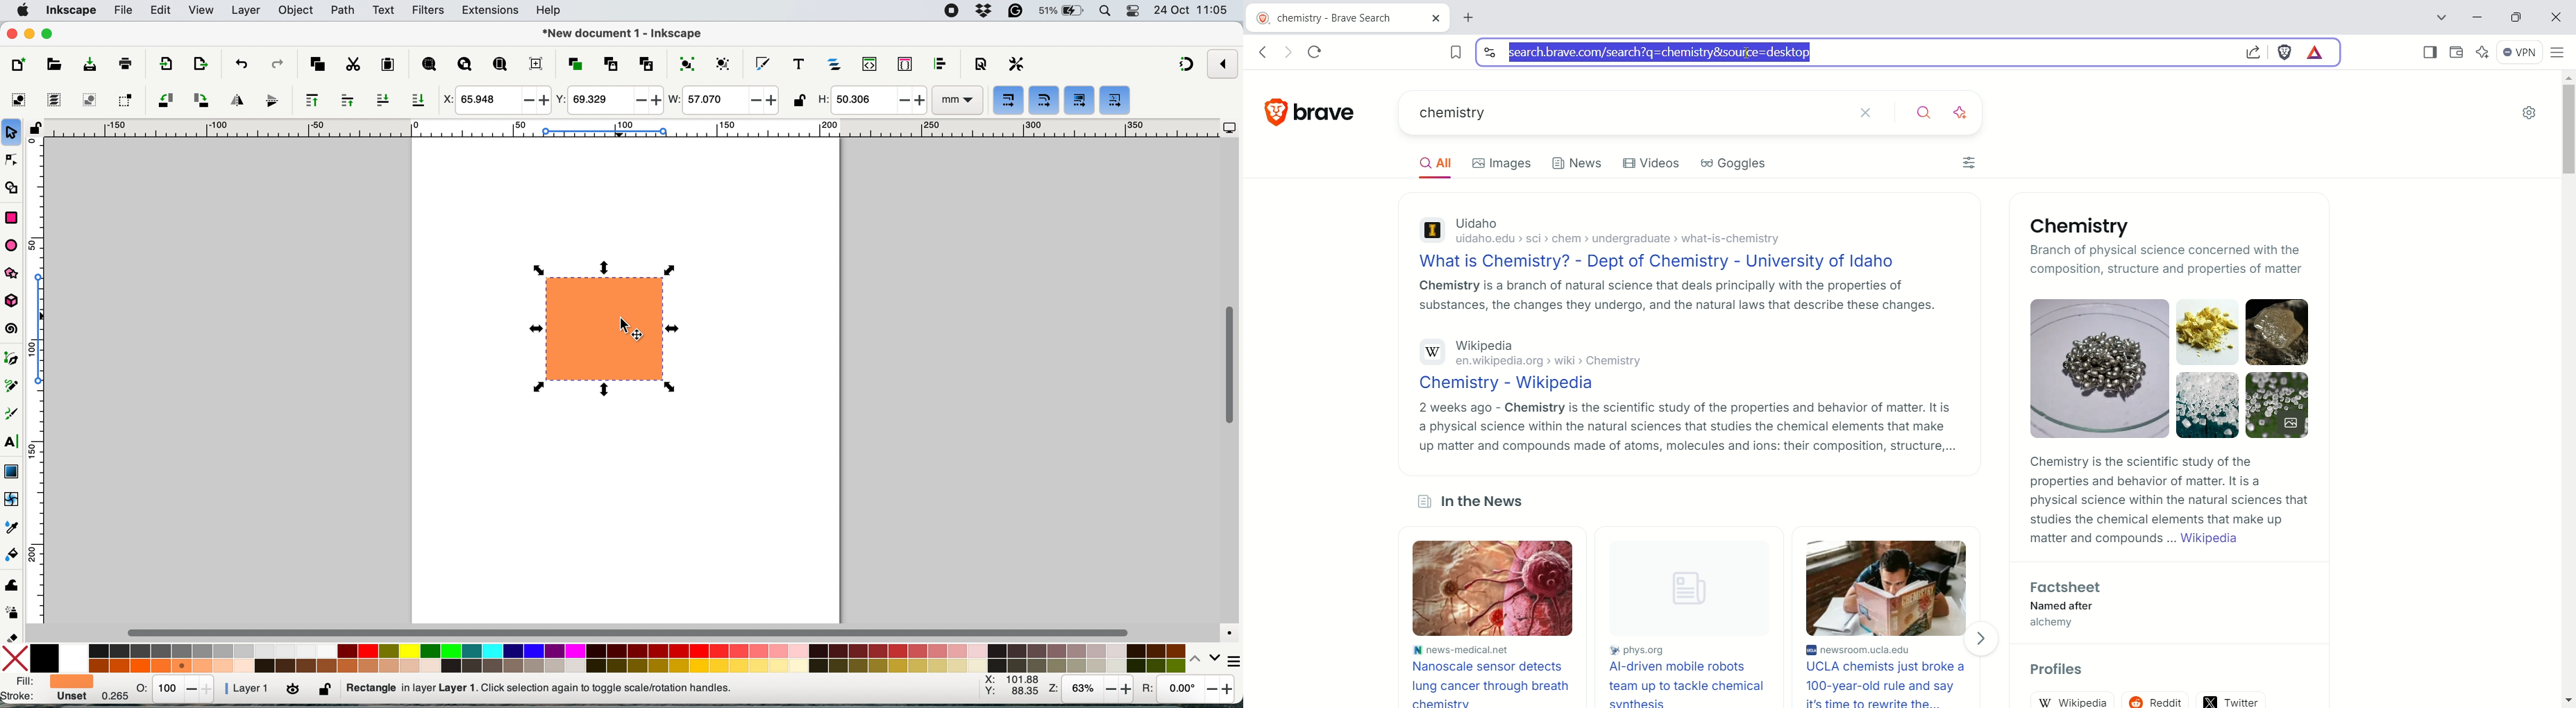 This screenshot has height=728, width=2576. Describe the element at coordinates (622, 34) in the screenshot. I see `document name` at that location.